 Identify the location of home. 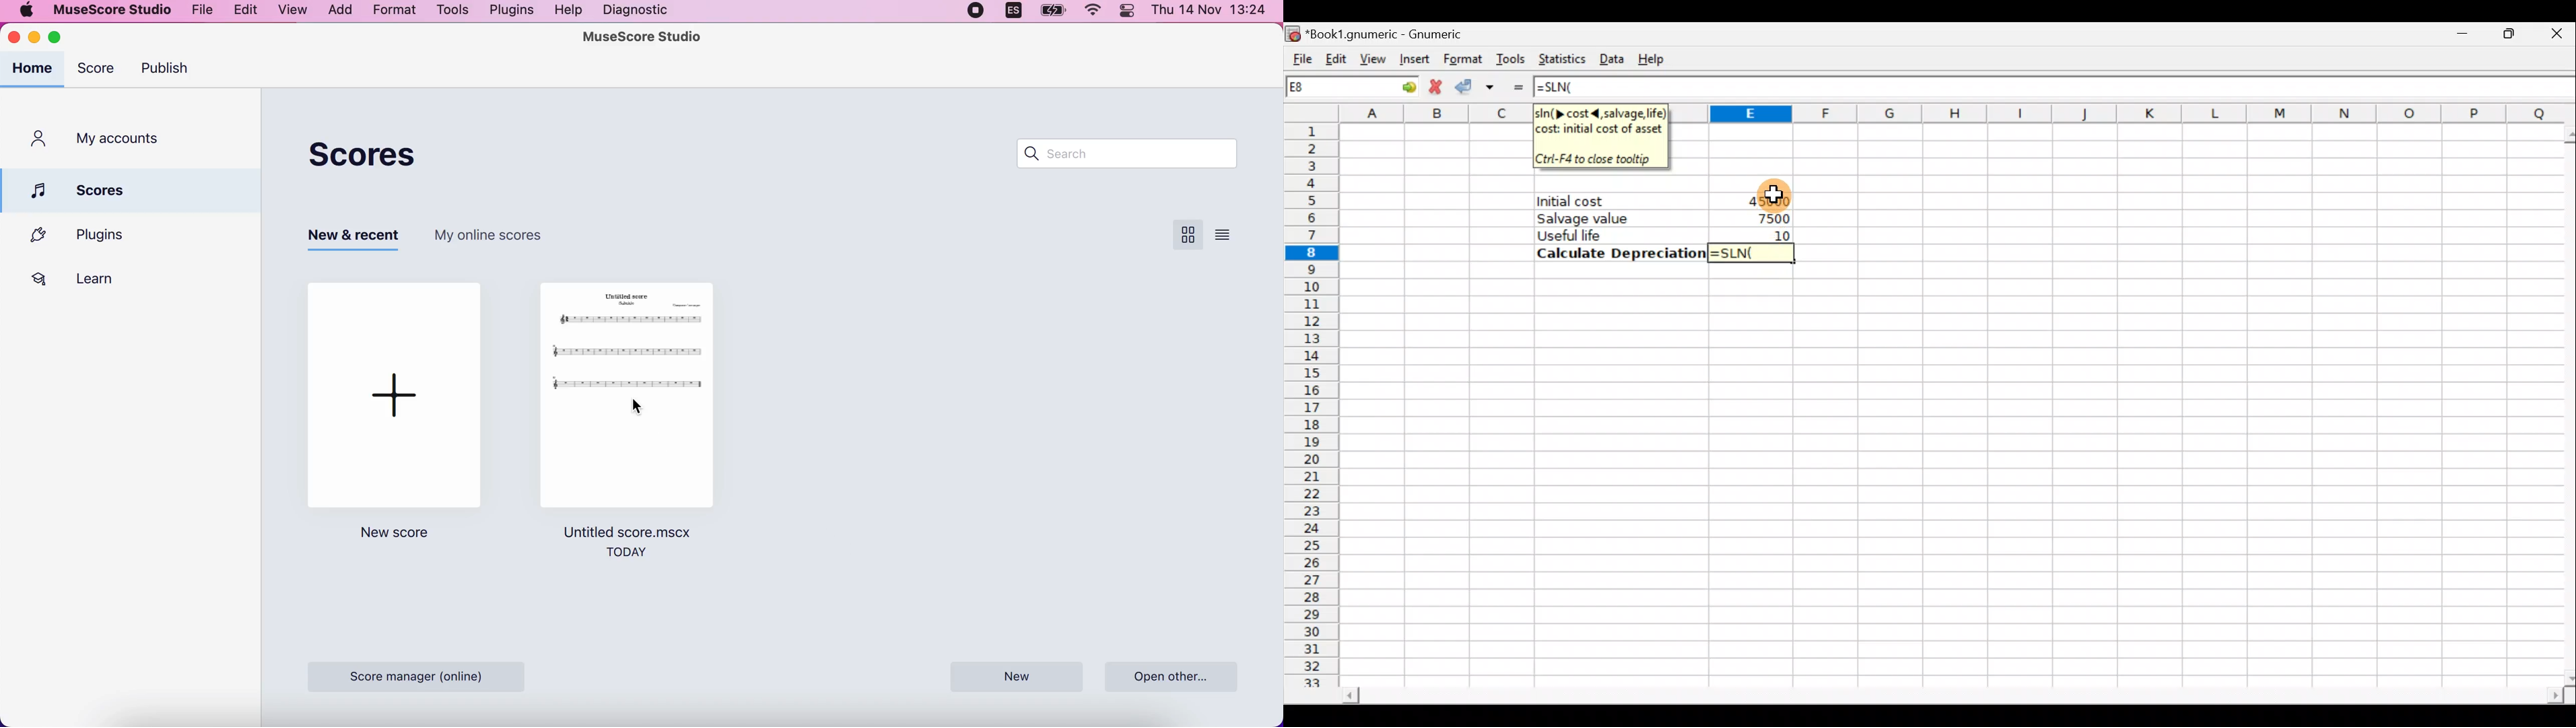
(33, 69).